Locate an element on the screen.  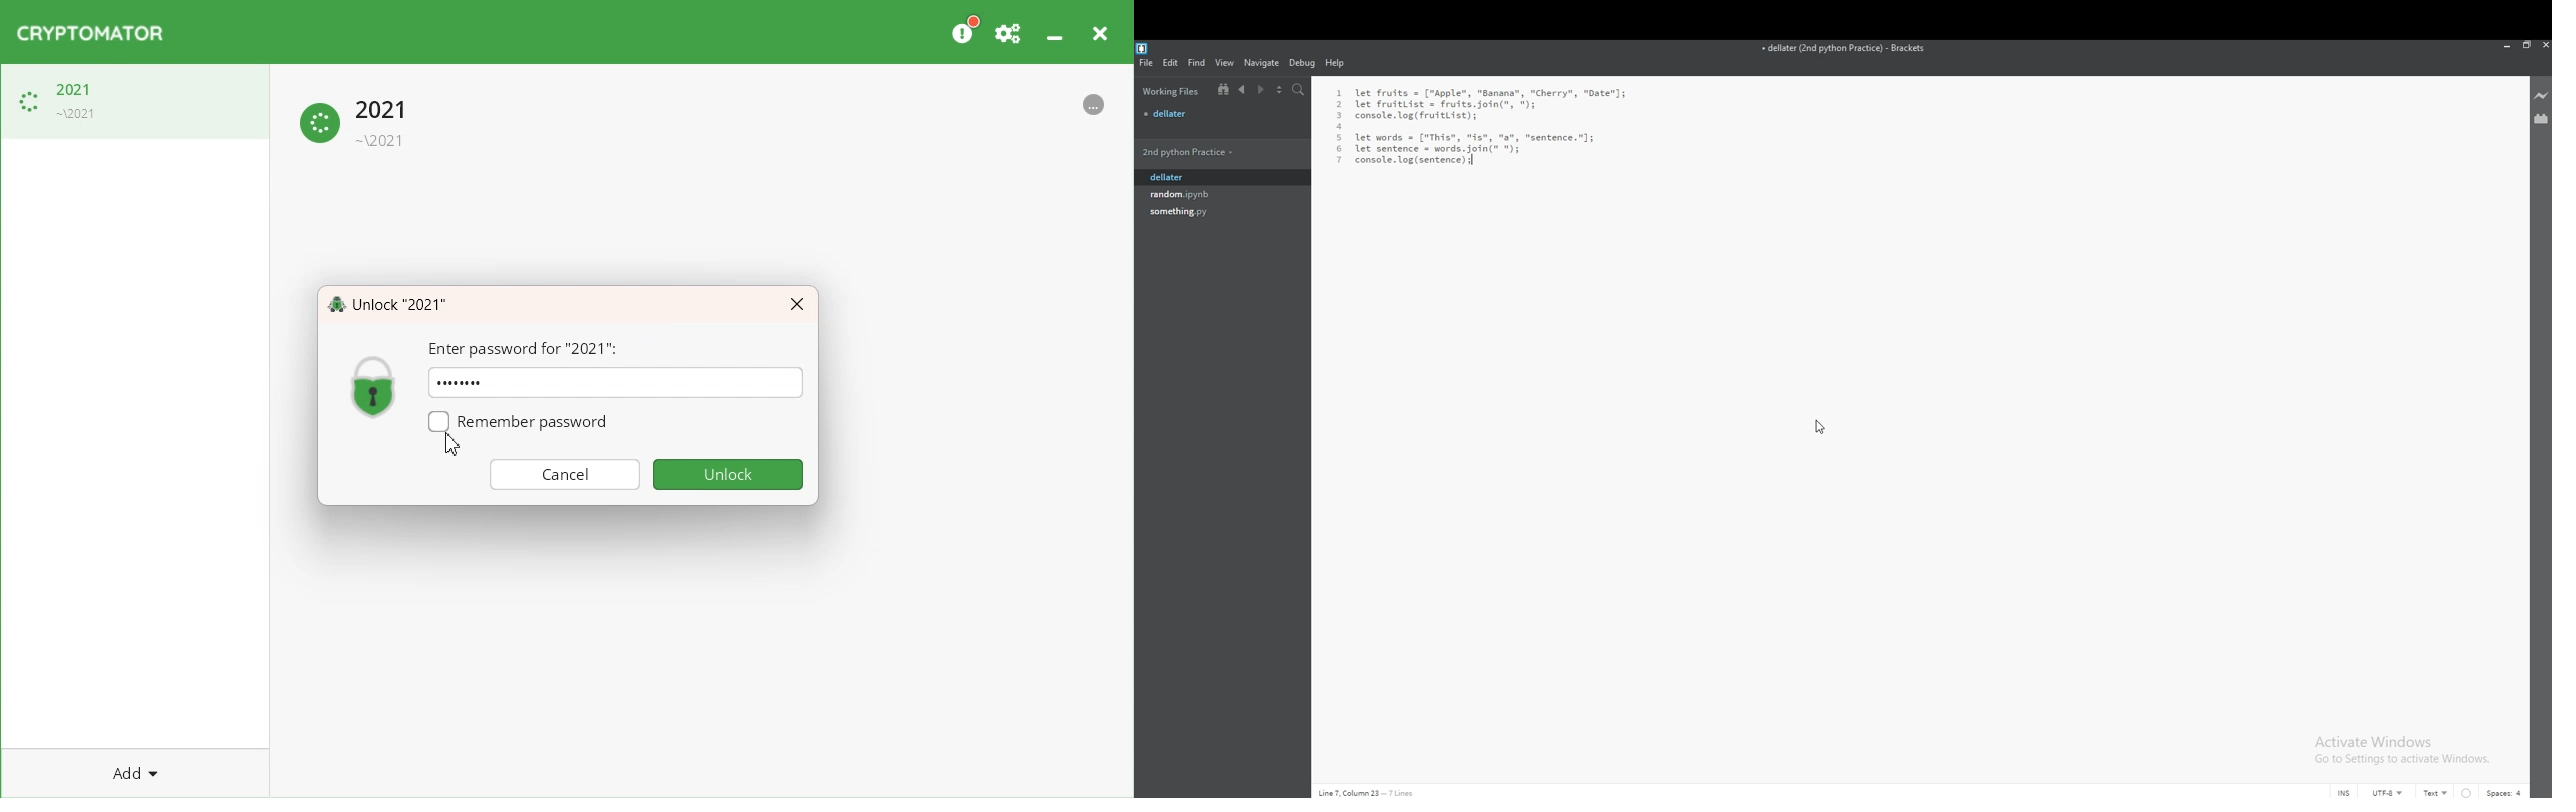
Cursor is located at coordinates (669, 332).